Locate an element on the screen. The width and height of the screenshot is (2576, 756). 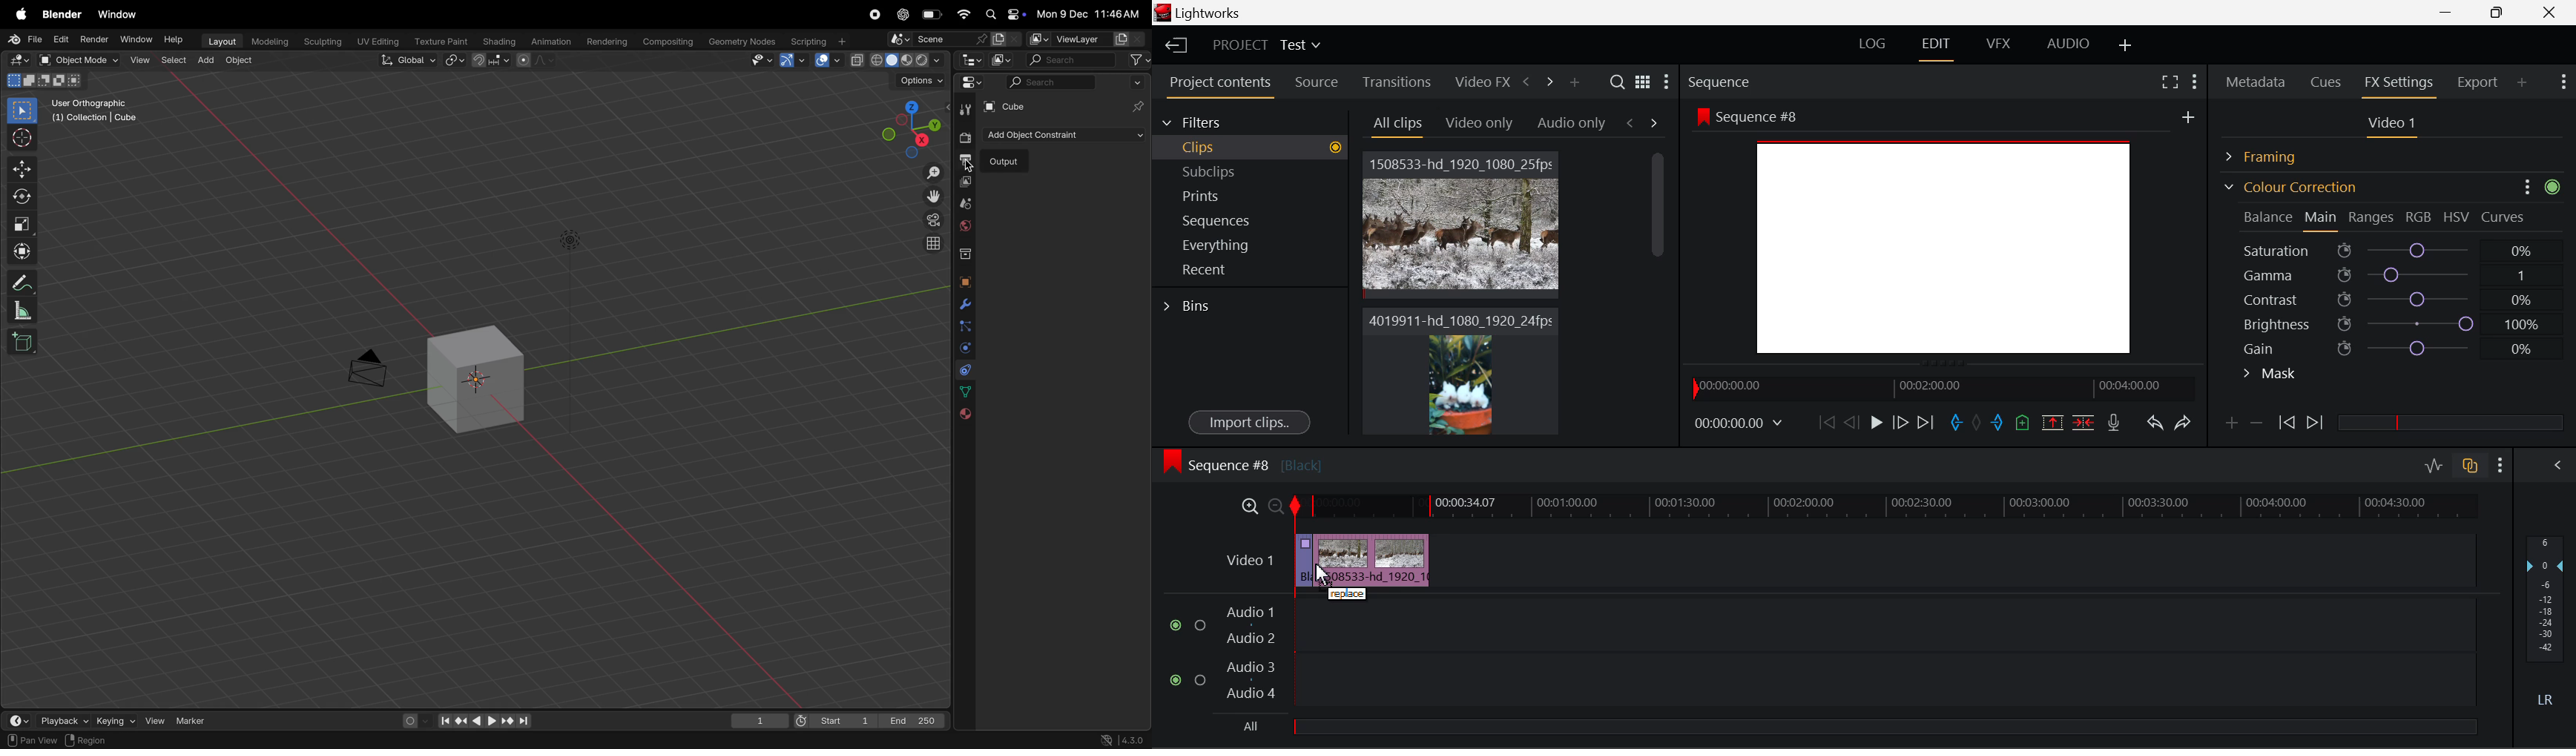
EDIT Layout is located at coordinates (1938, 47).